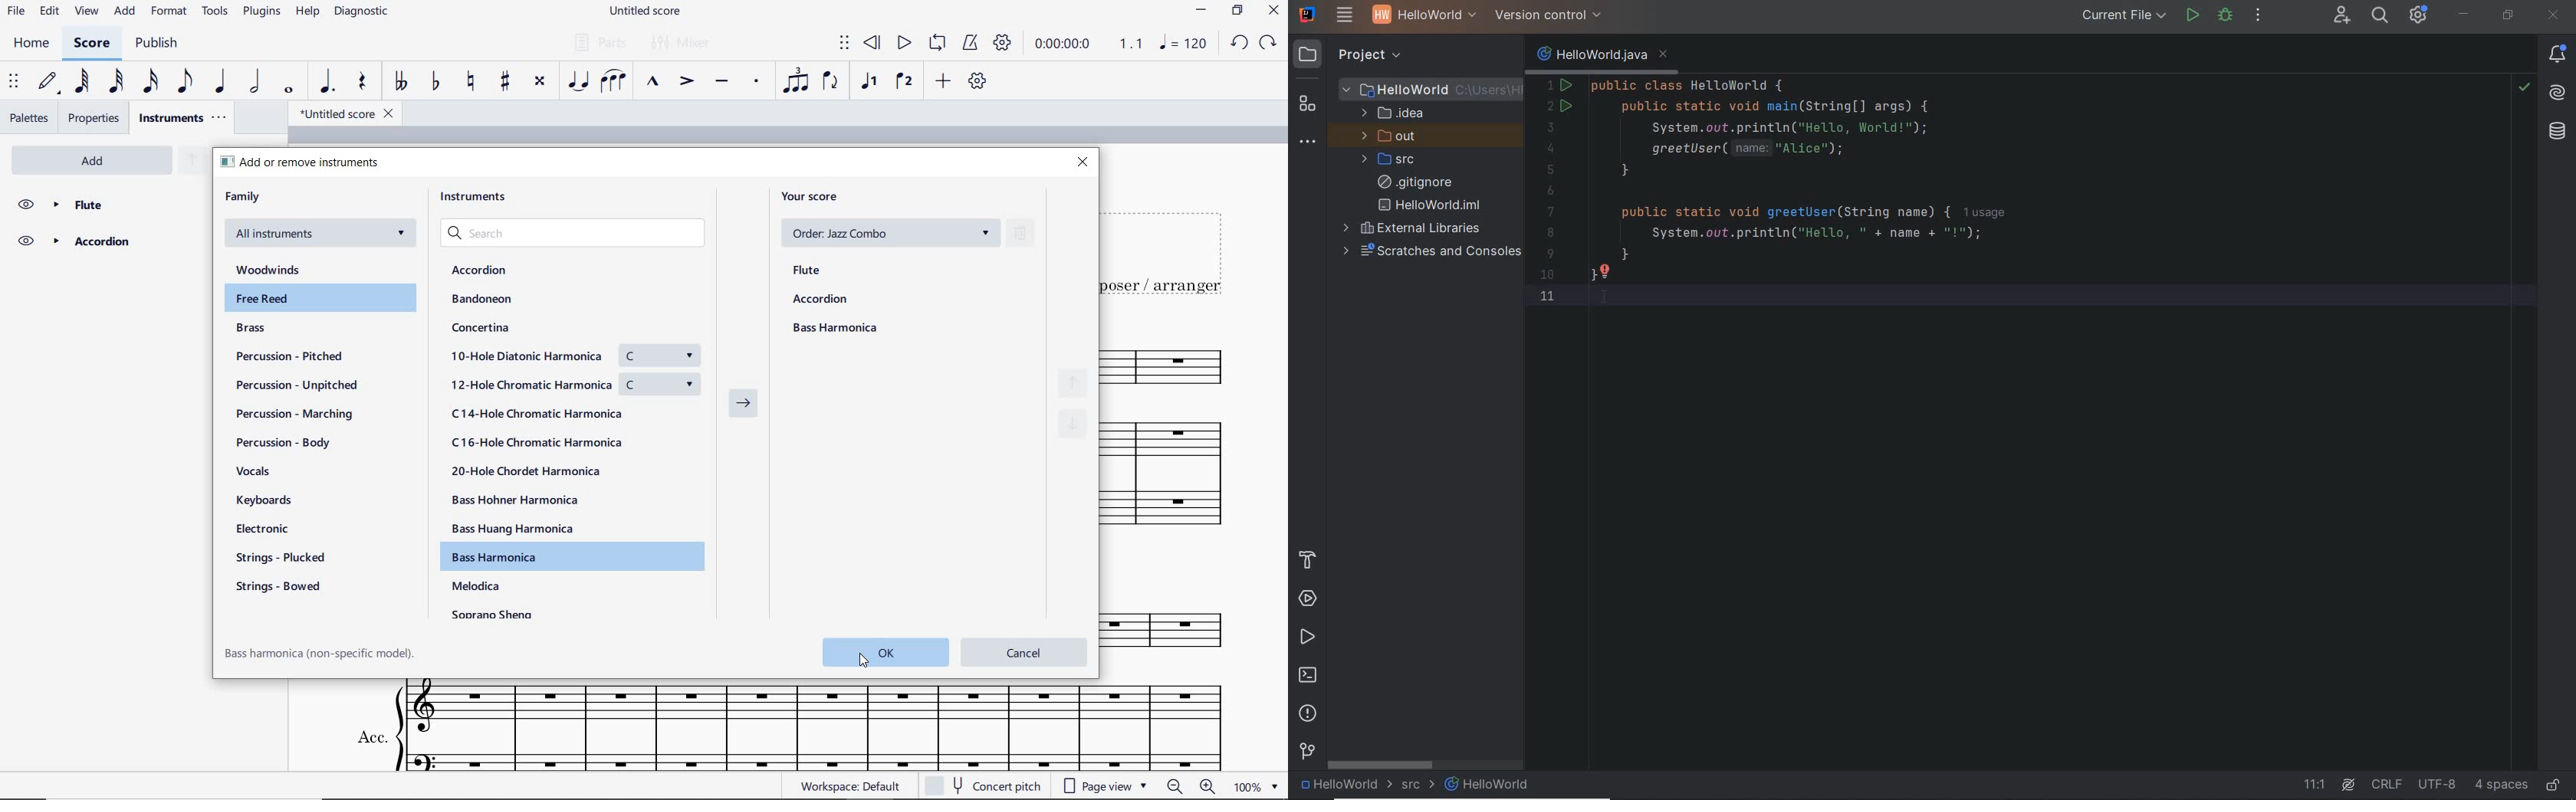 The width and height of the screenshot is (2576, 812). Describe the element at coordinates (574, 385) in the screenshot. I see `12-Hole Chromatic Harmonica` at that location.